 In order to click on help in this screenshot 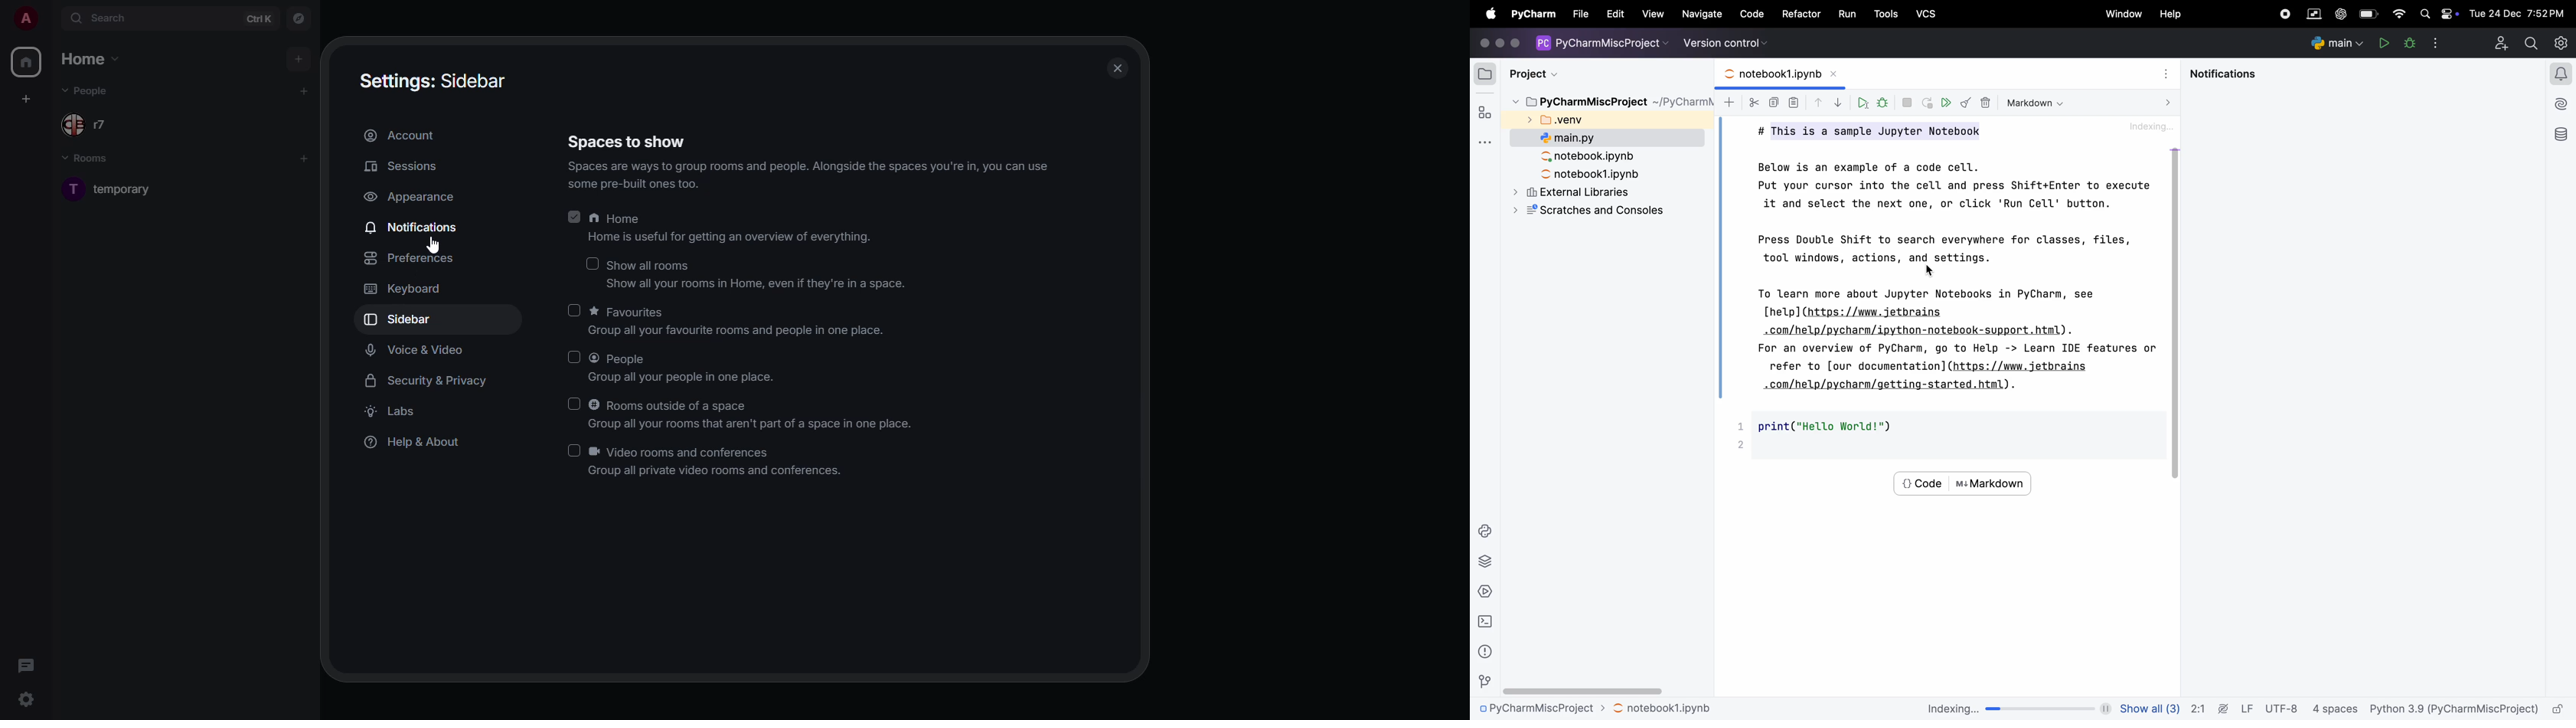, I will do `click(2173, 14)`.